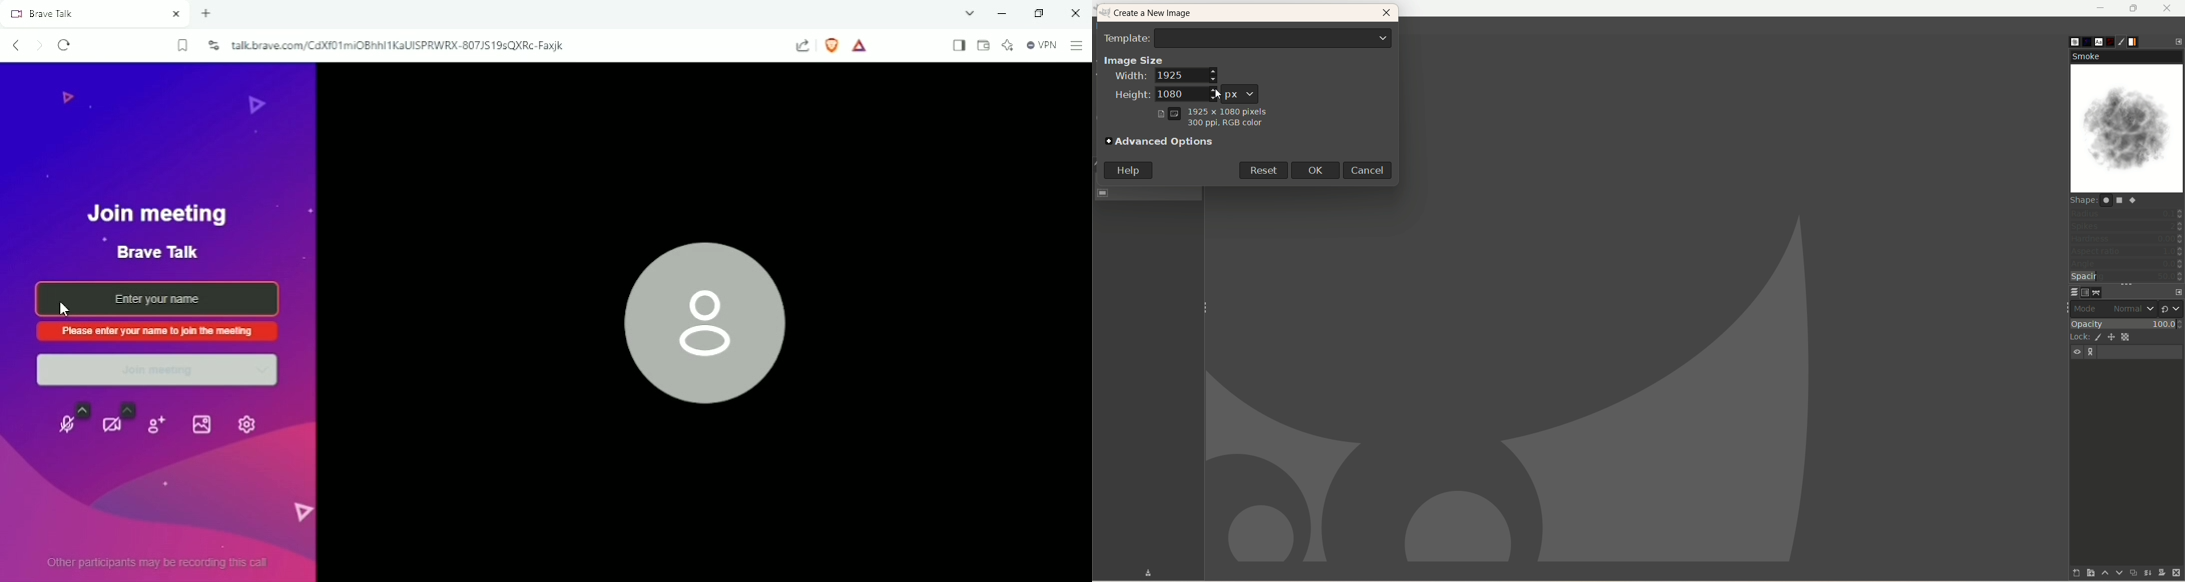 The width and height of the screenshot is (2212, 588). I want to click on add a mask, so click(2161, 573).